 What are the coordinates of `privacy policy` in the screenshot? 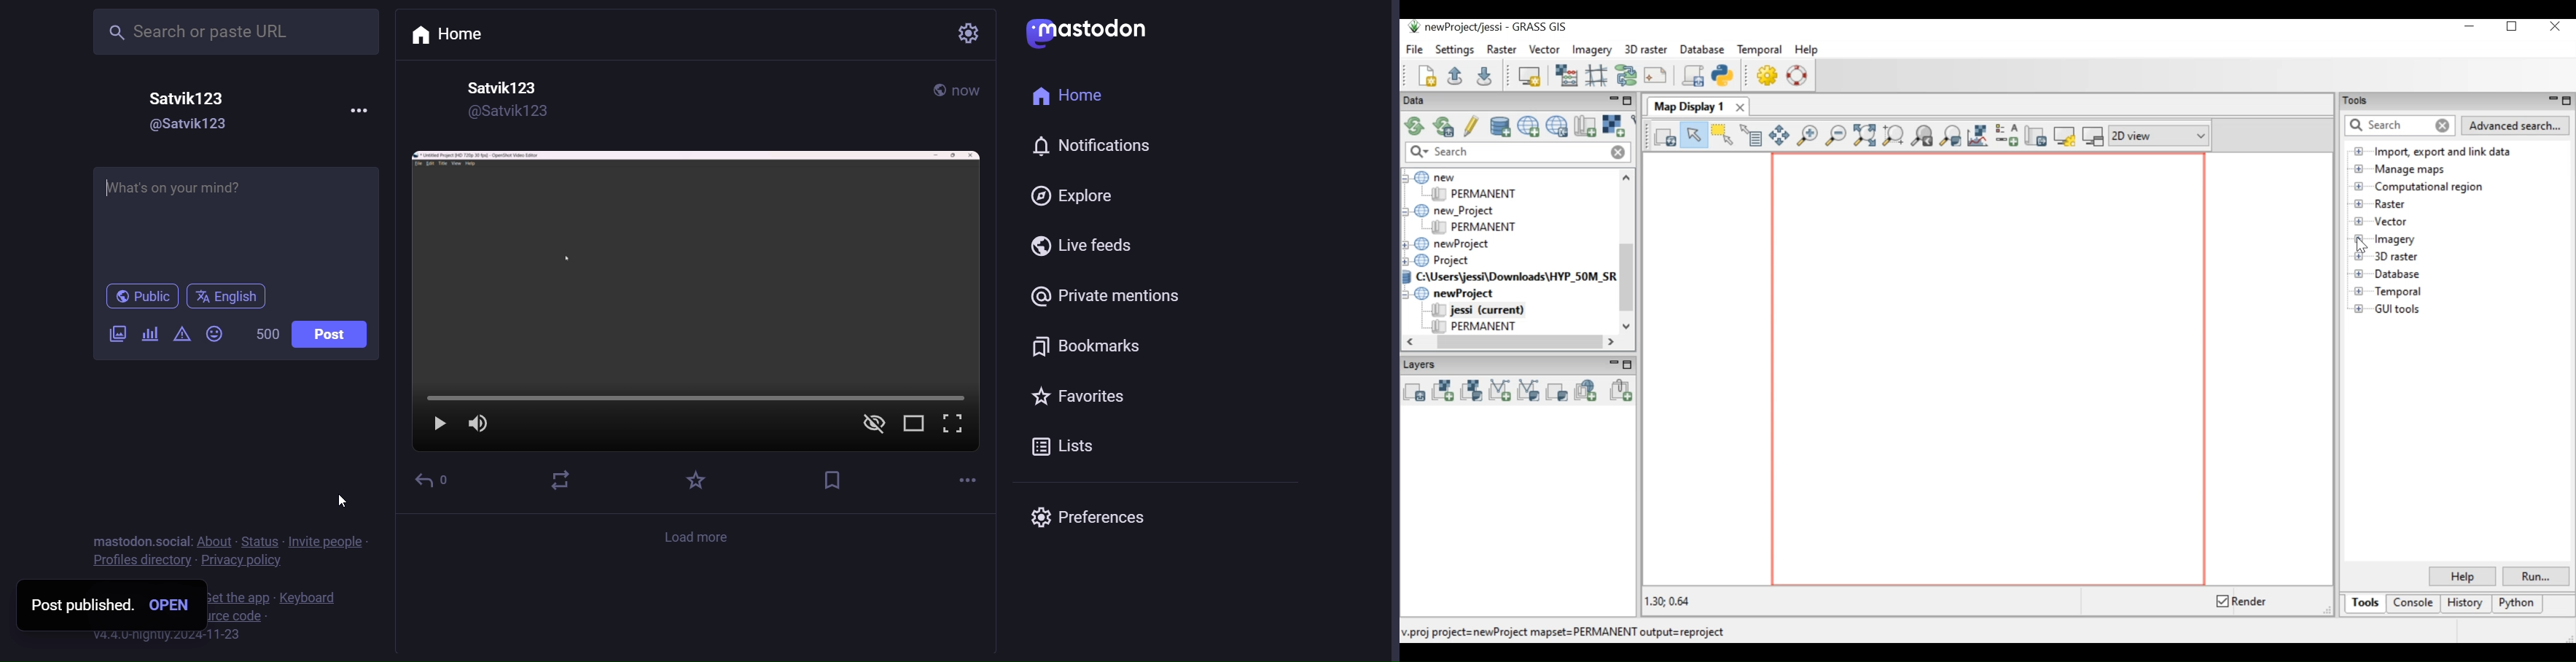 It's located at (240, 561).